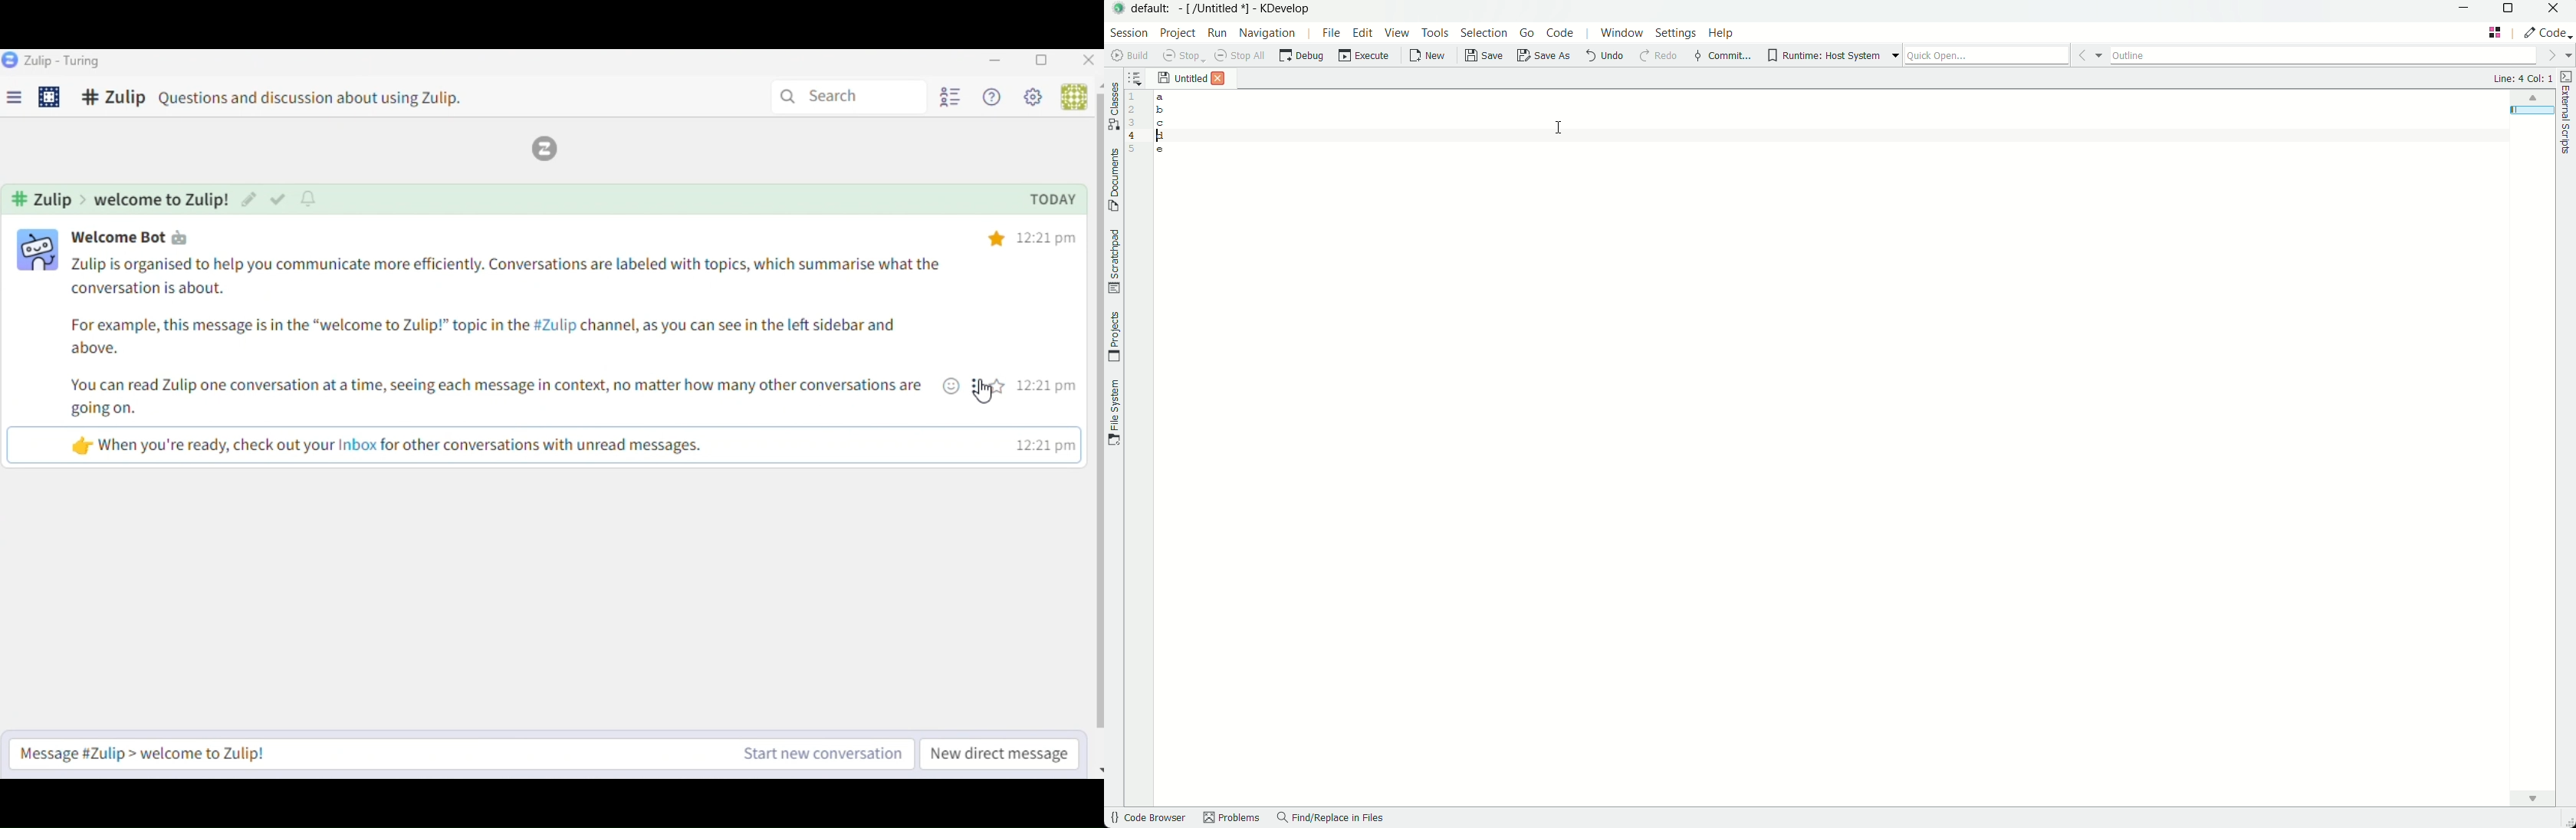 The image size is (2576, 840). I want to click on Settings, so click(1037, 100).